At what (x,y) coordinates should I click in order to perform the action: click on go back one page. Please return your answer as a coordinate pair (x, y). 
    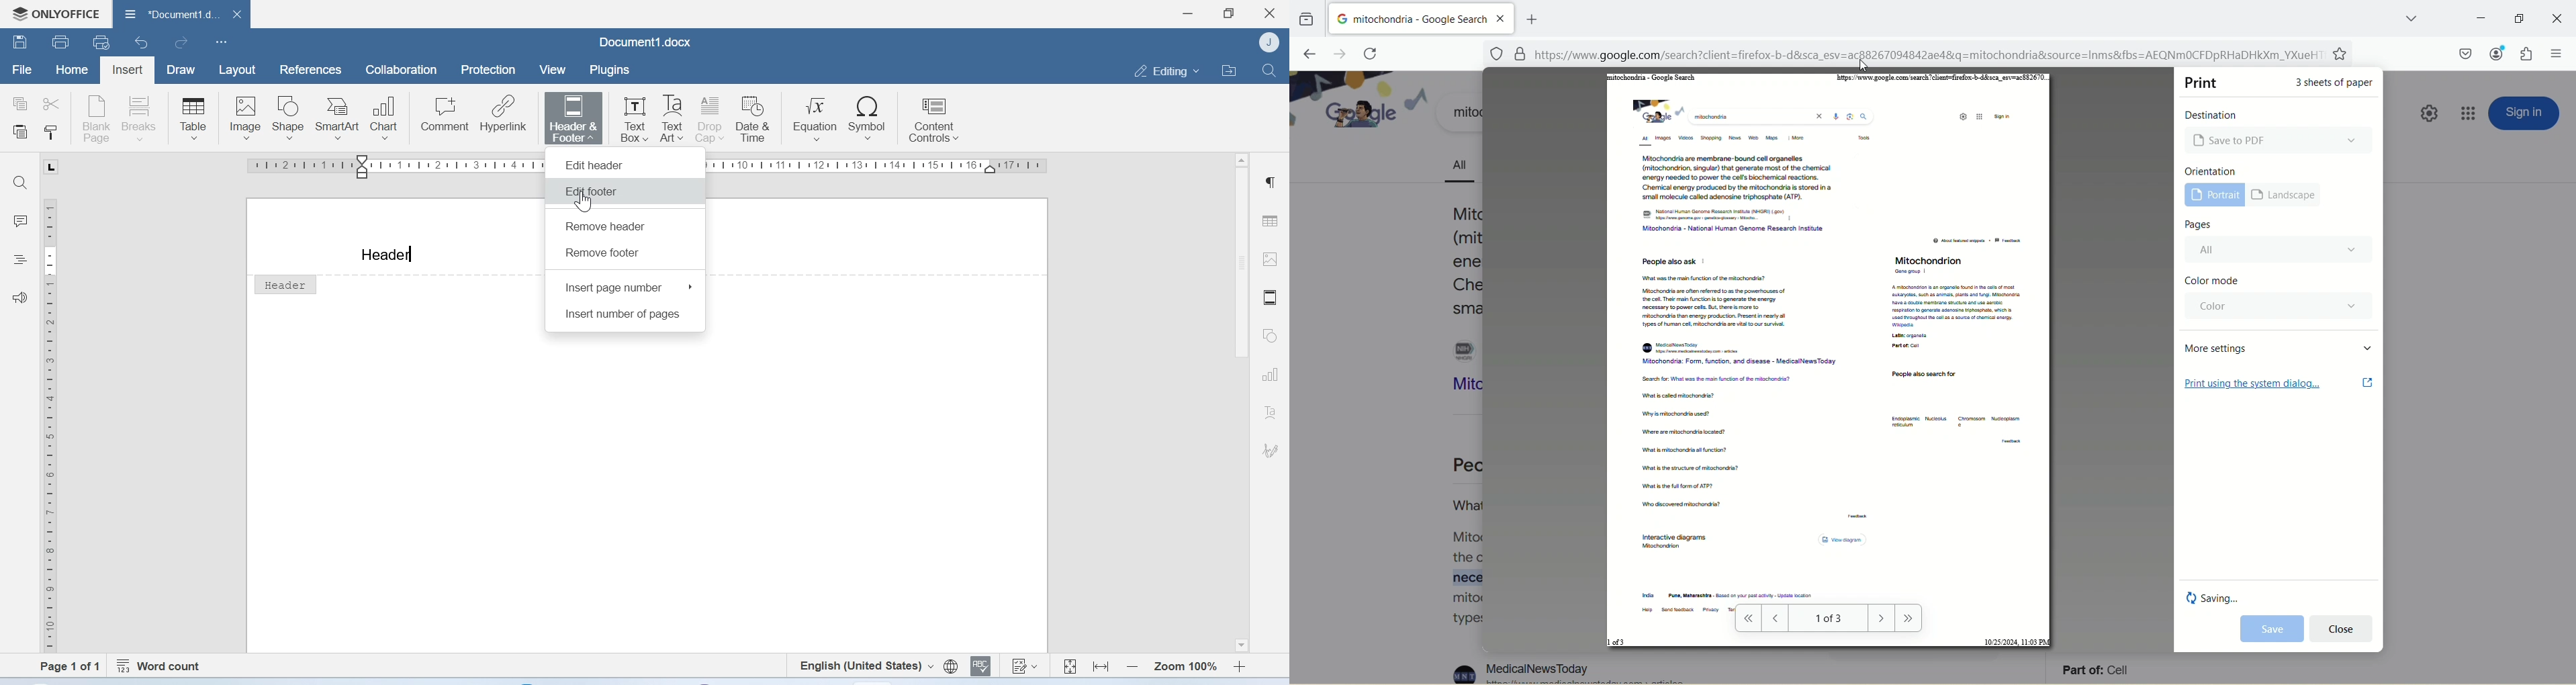
    Looking at the image, I should click on (1307, 52).